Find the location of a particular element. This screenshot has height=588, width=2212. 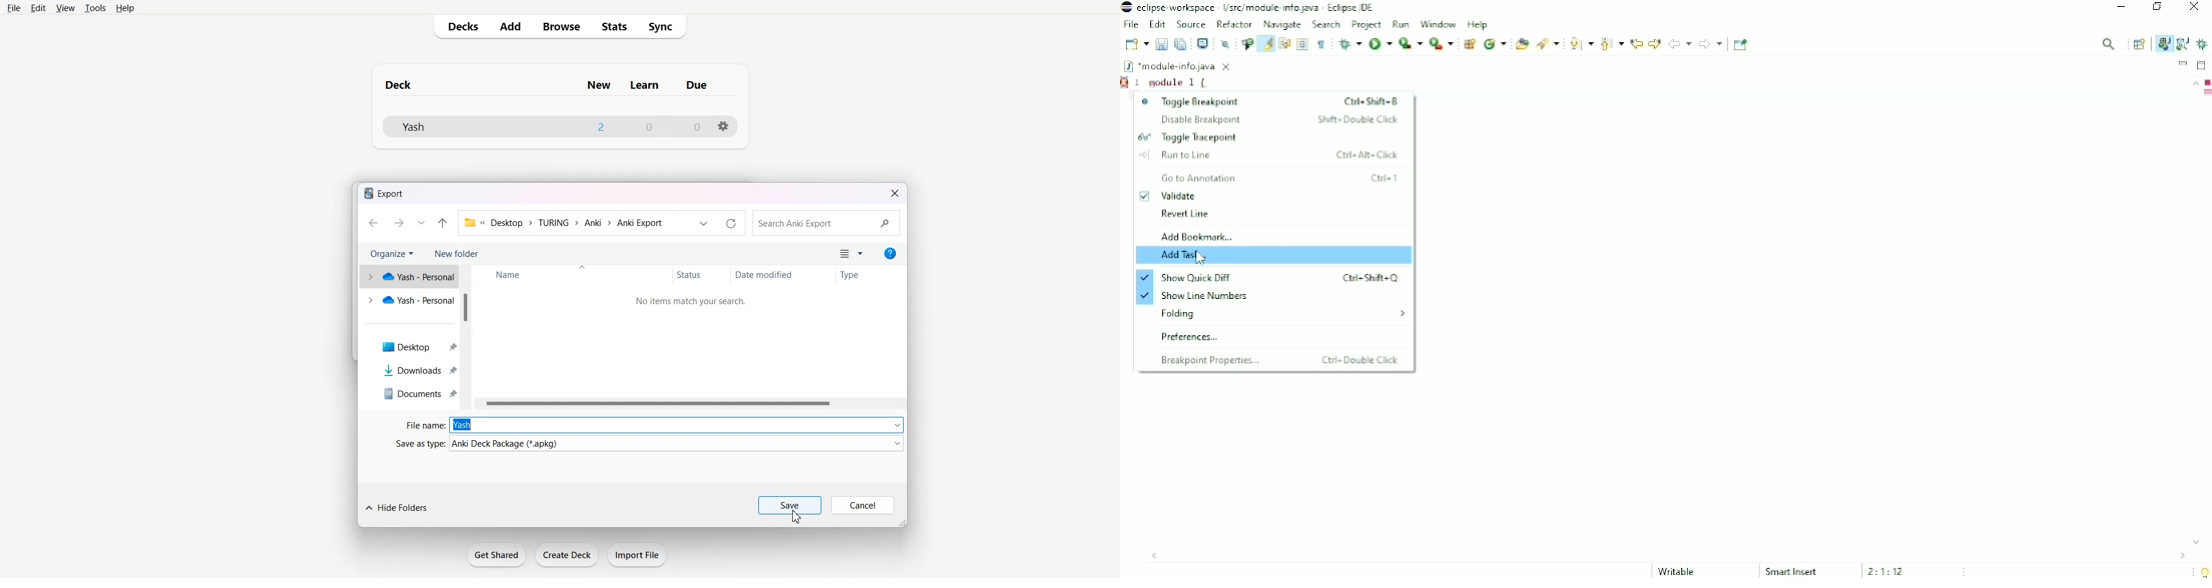

Disable Breakpoint is located at coordinates (1281, 120).